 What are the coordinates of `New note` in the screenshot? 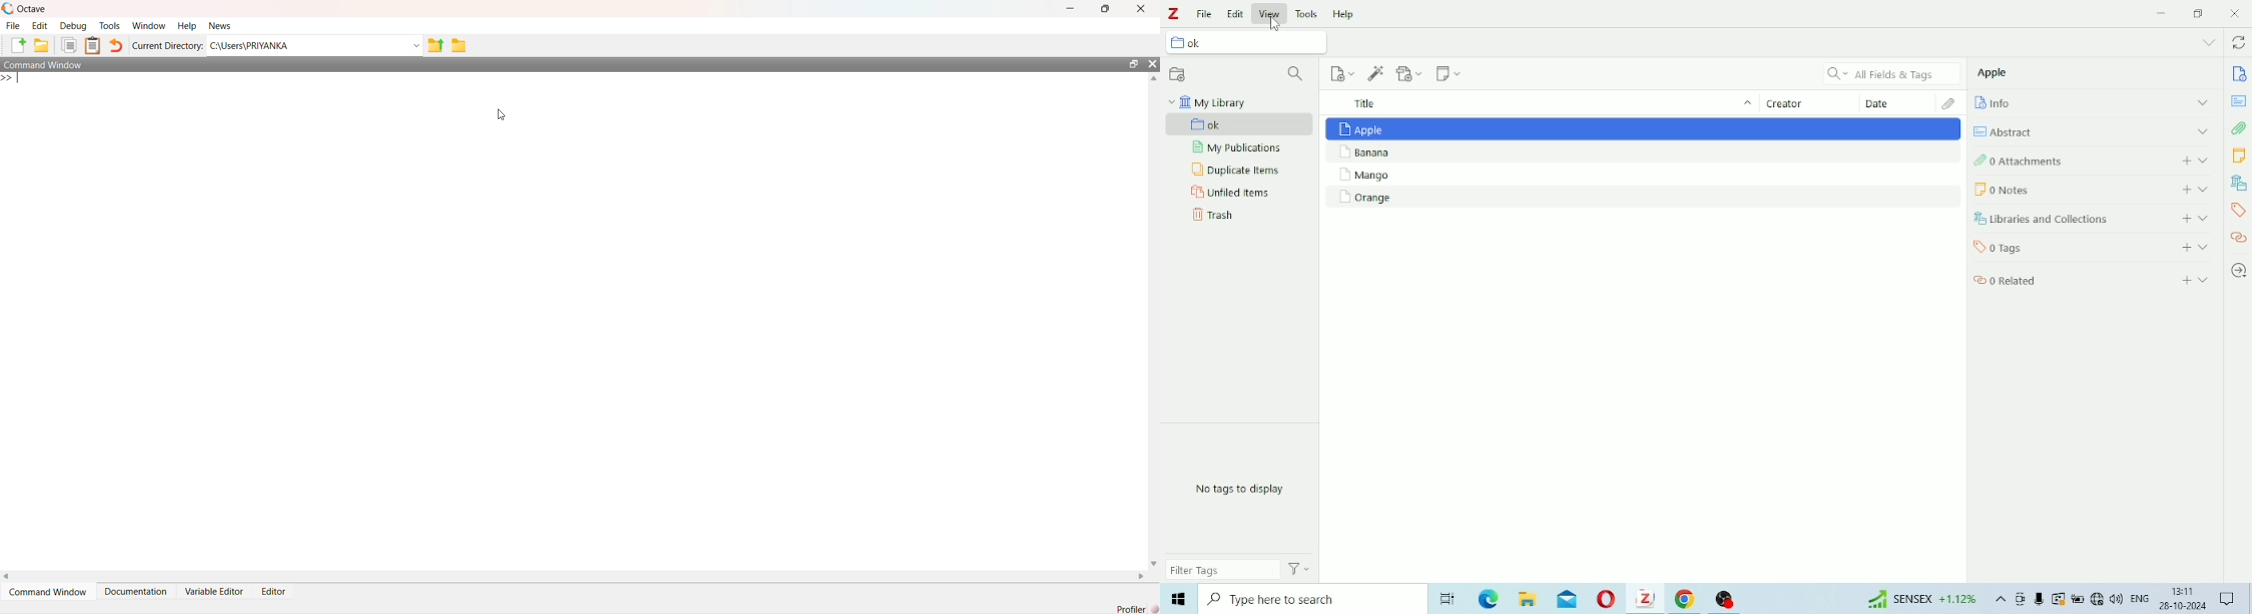 It's located at (1449, 76).